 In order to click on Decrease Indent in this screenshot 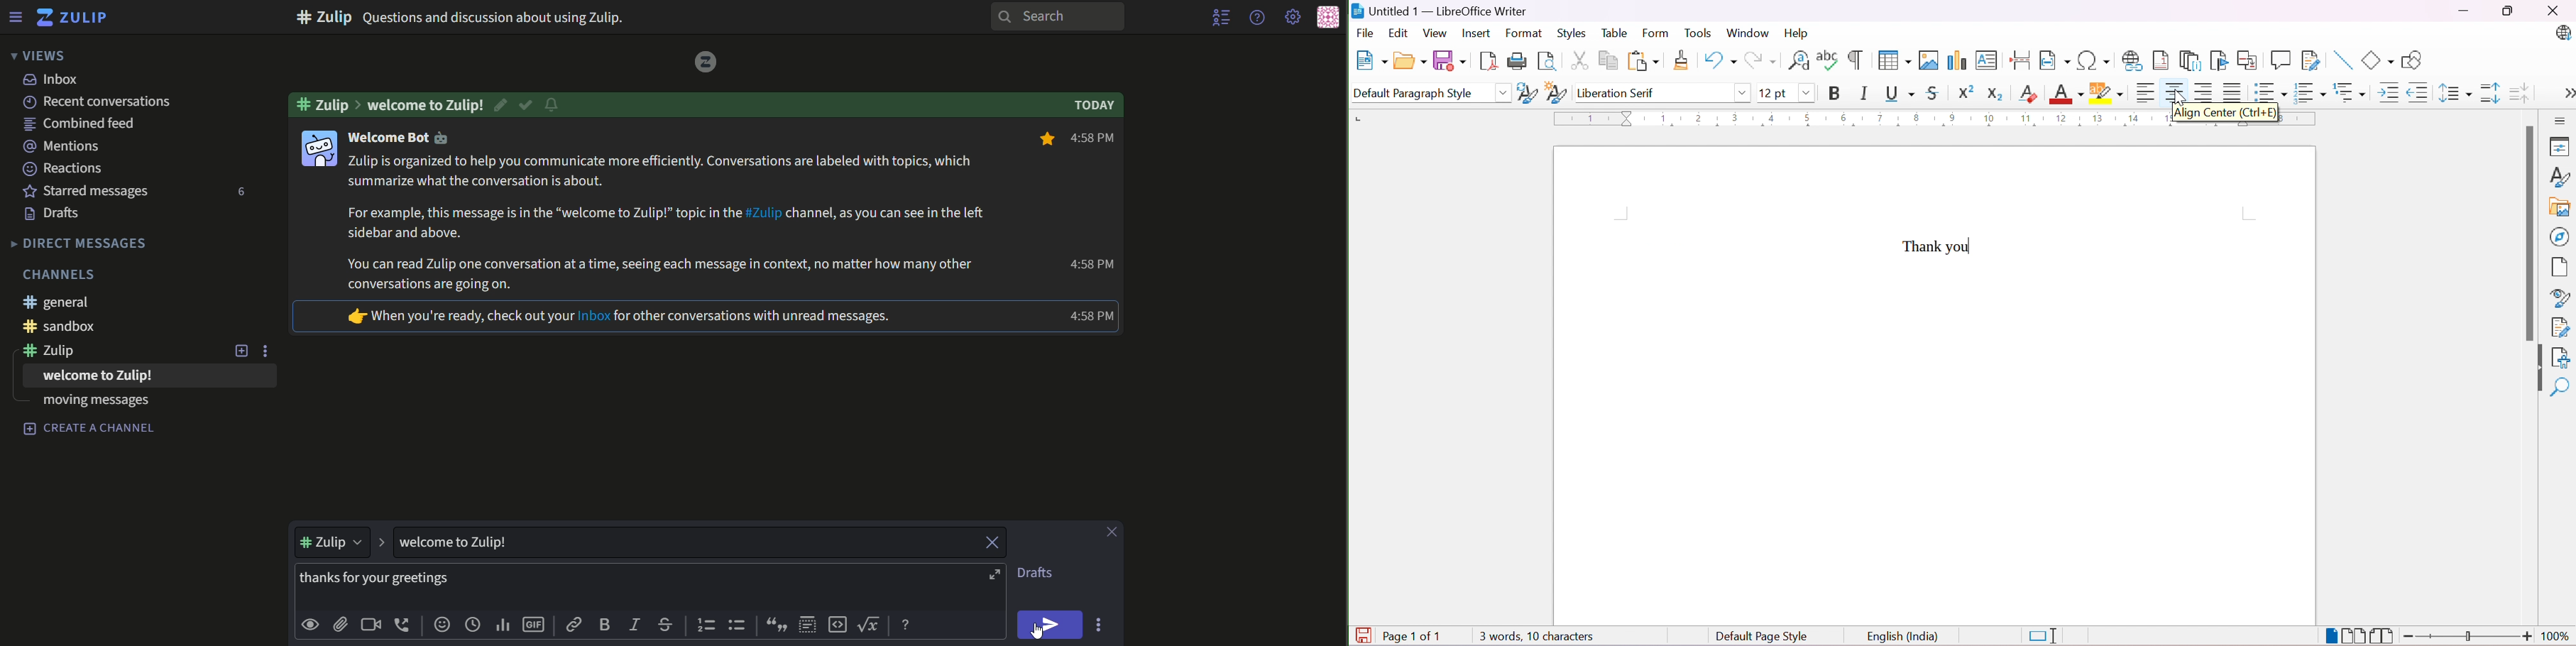, I will do `click(2418, 92)`.